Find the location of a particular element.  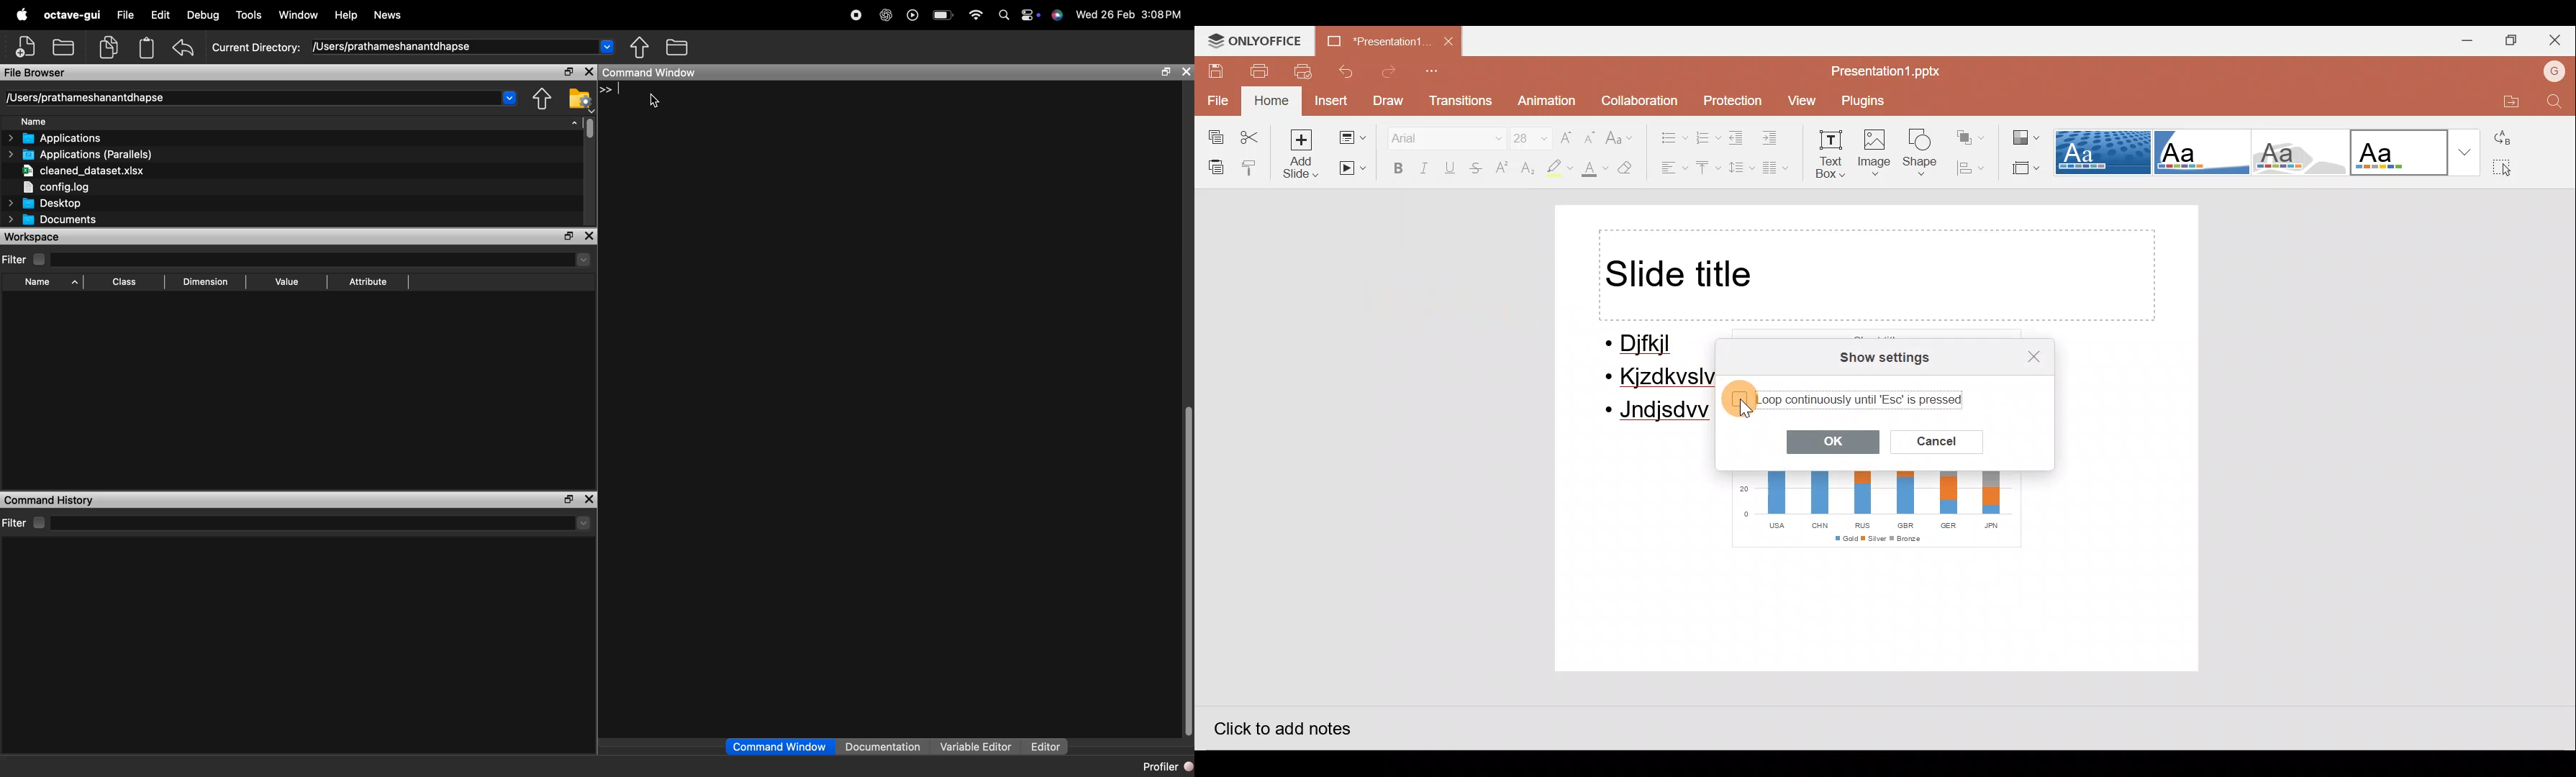

Subscript is located at coordinates (1525, 169).